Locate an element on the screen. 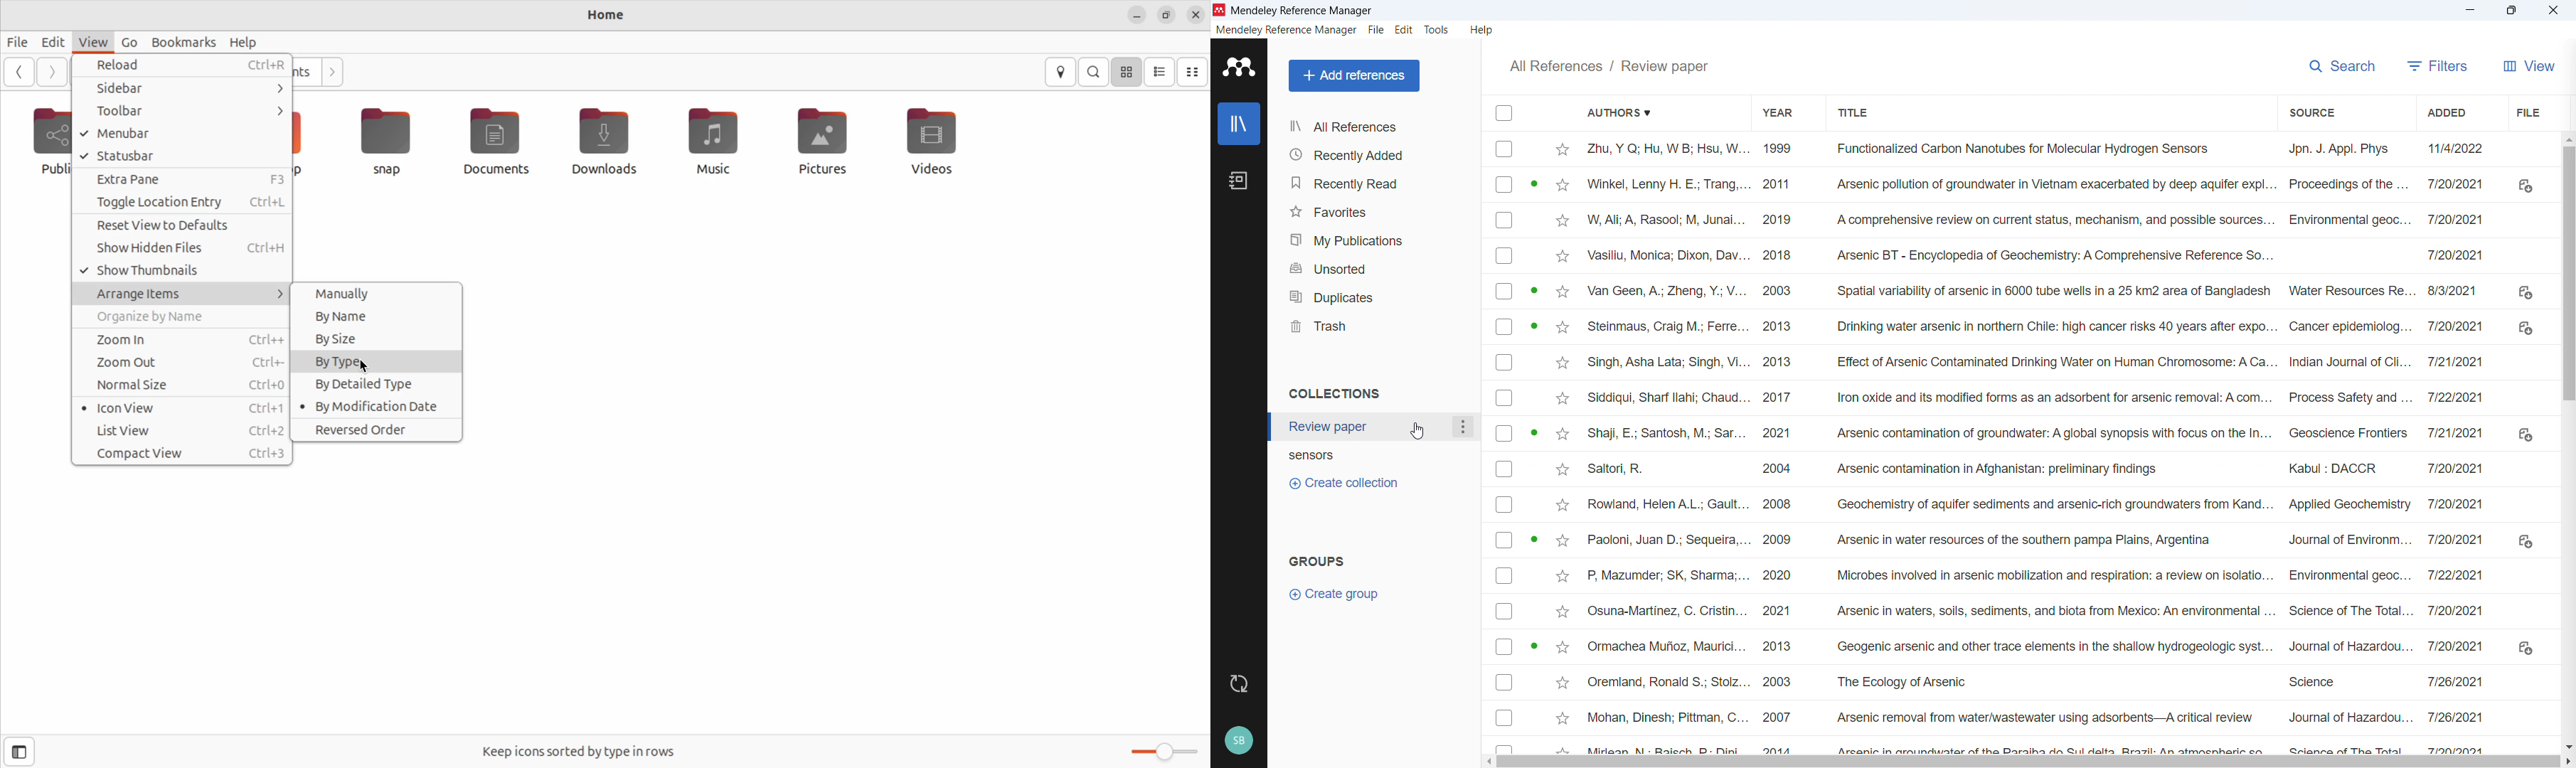 The width and height of the screenshot is (2576, 784). Logo  is located at coordinates (1239, 67).